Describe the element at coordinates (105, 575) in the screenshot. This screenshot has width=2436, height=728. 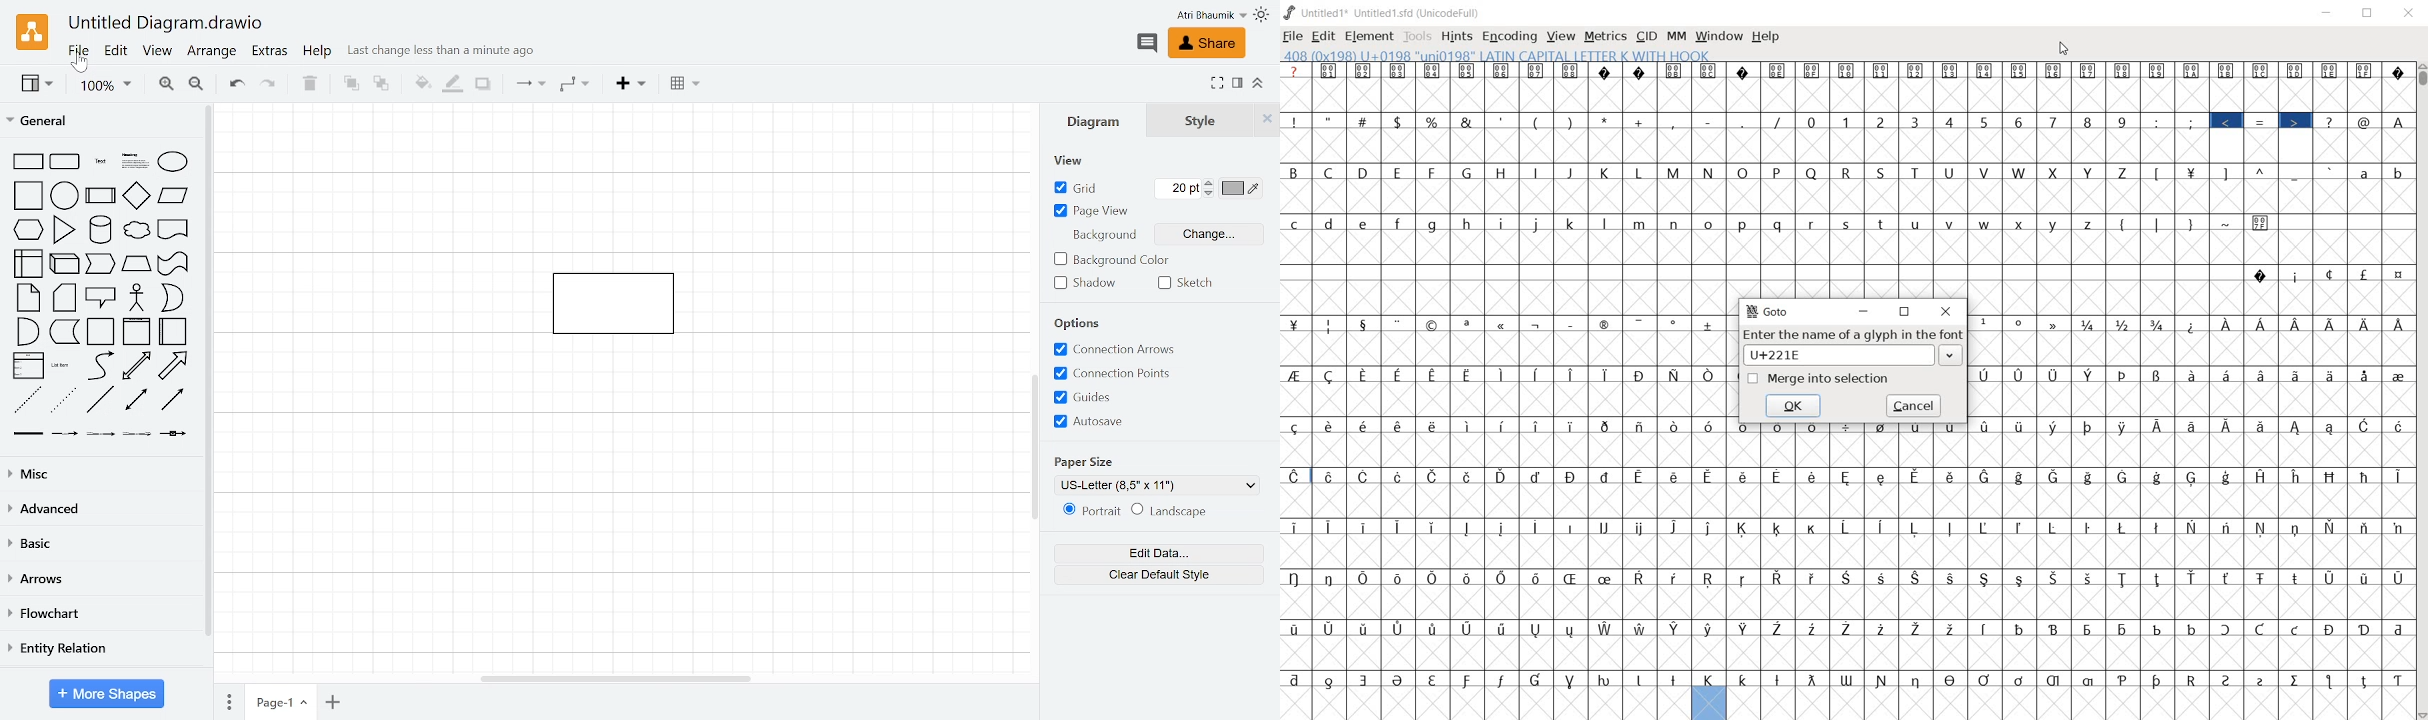
I see `Arrows` at that location.